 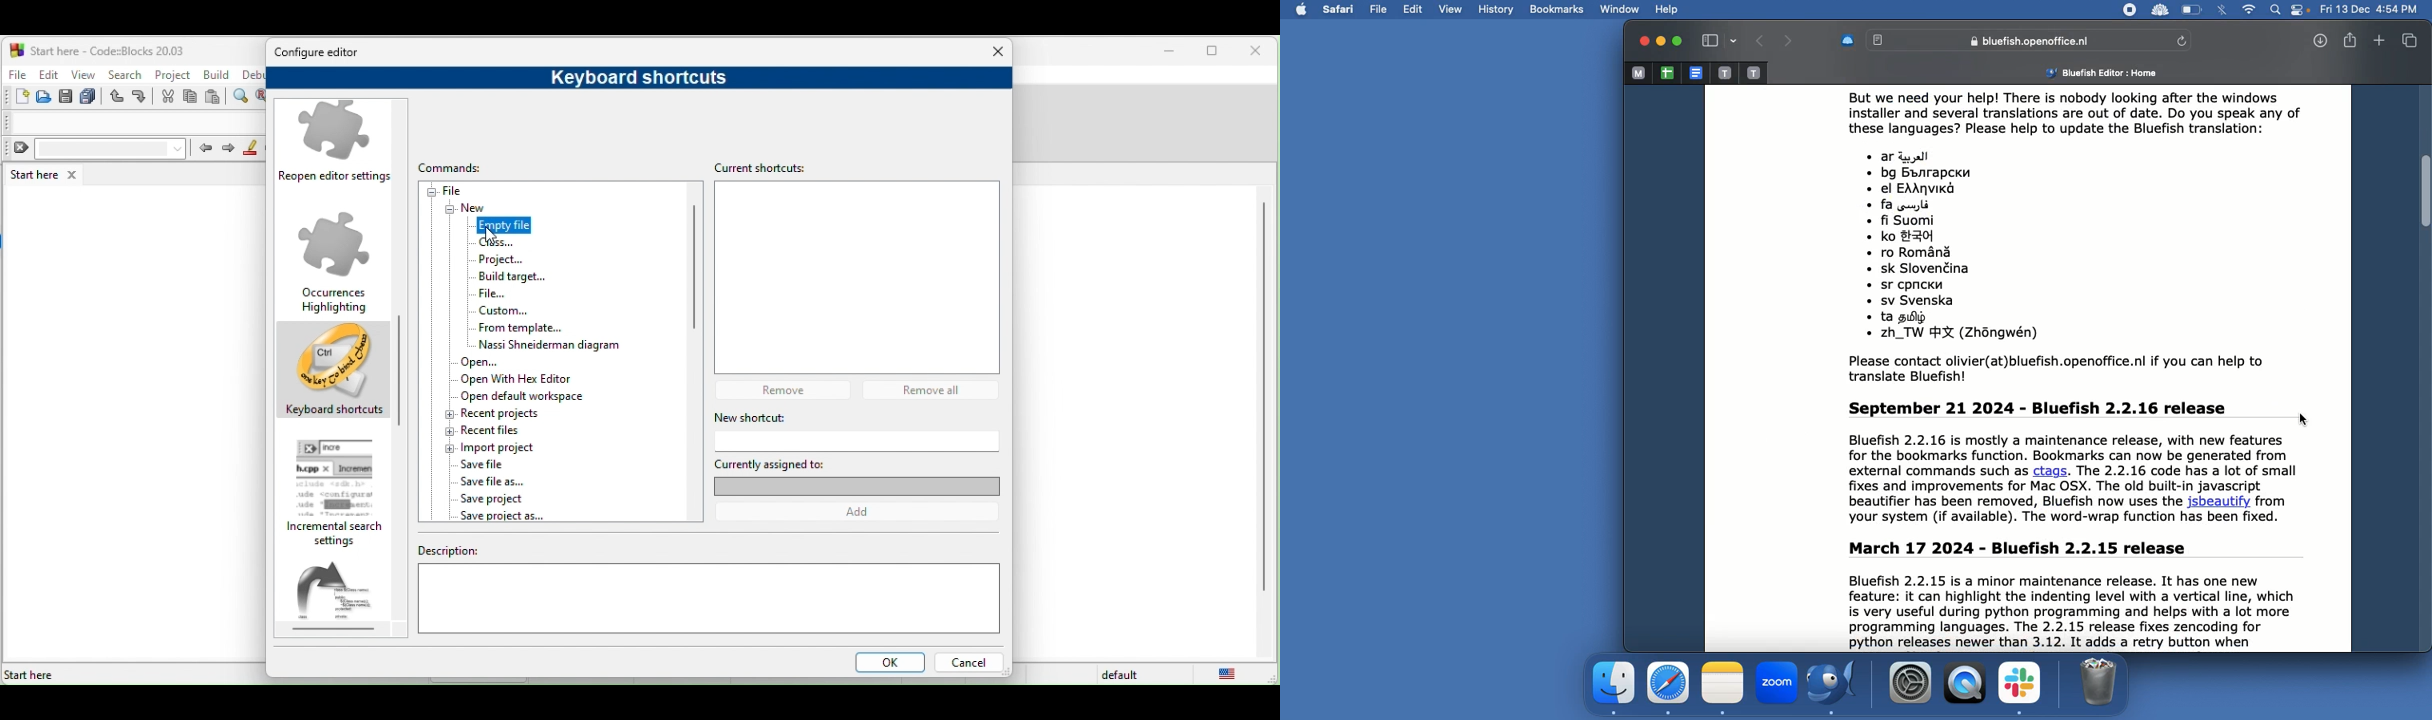 I want to click on view, so click(x=84, y=74).